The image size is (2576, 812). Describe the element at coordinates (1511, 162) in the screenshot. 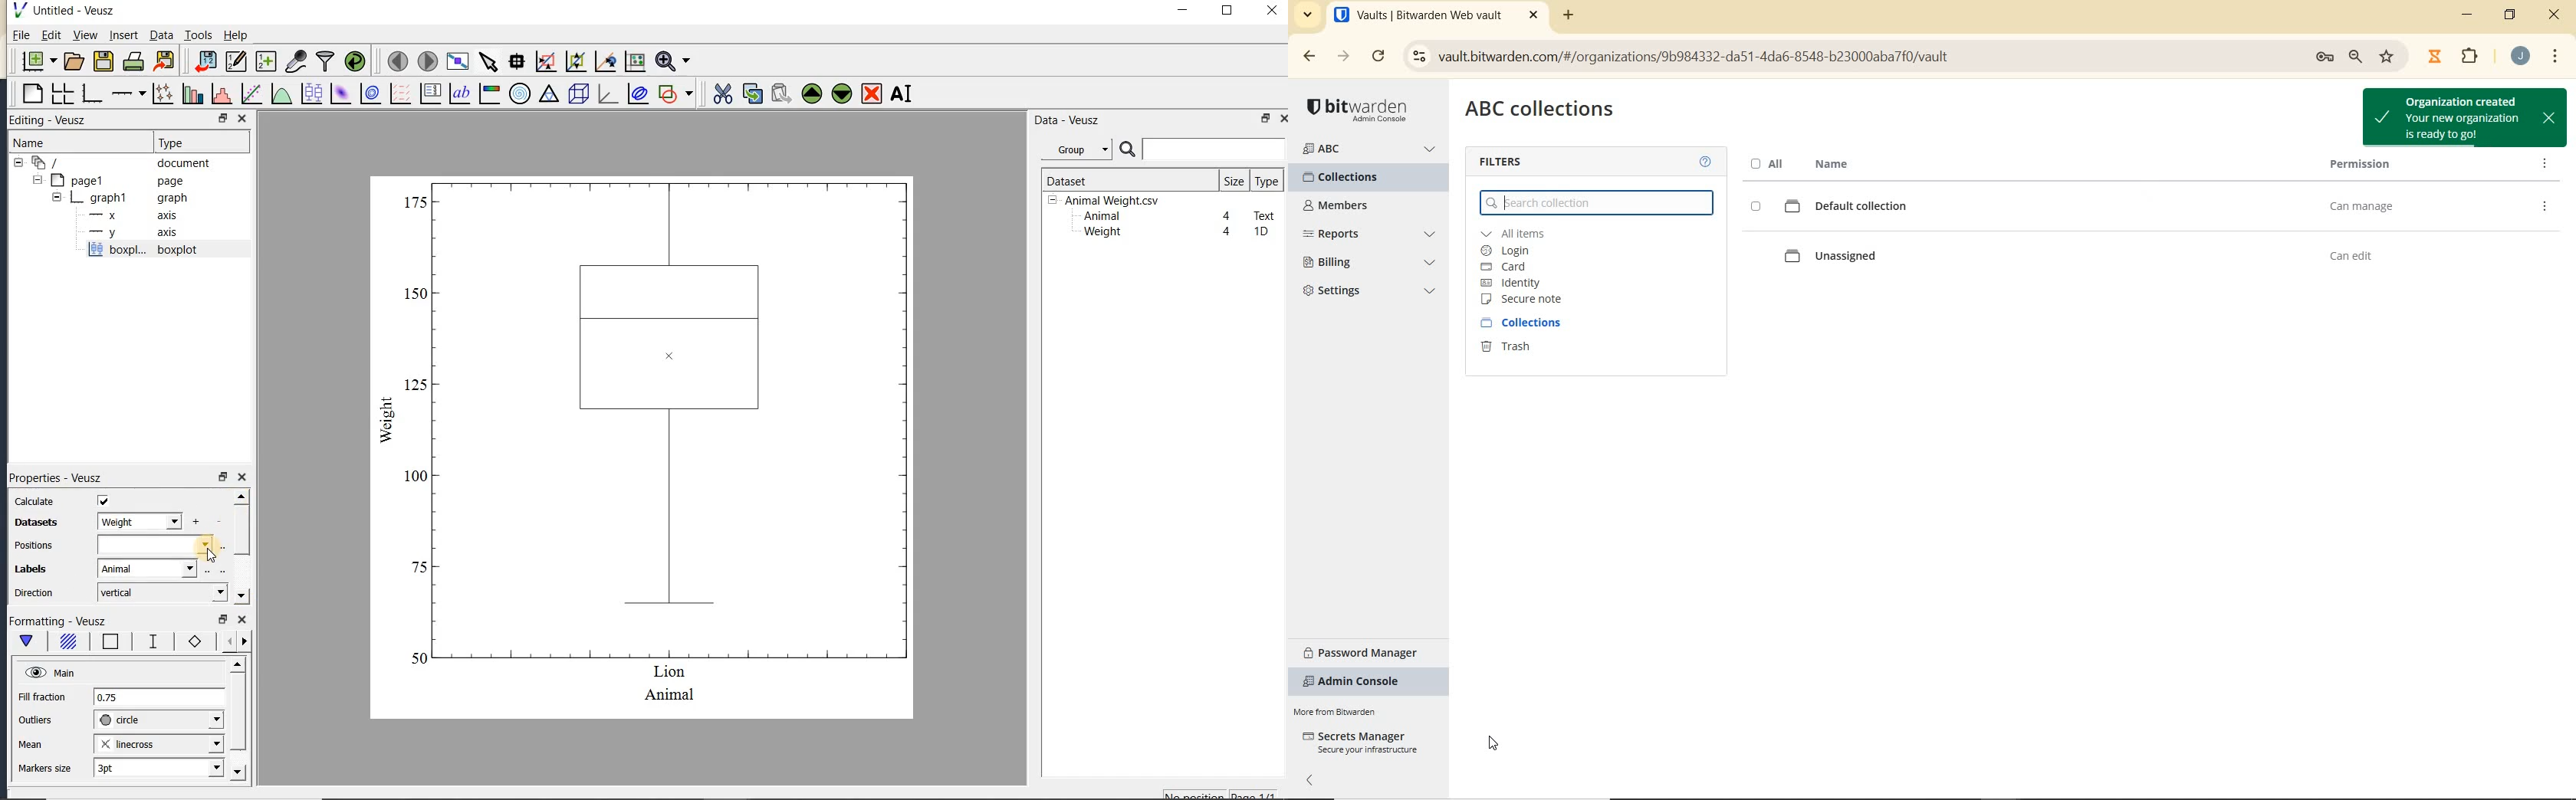

I see `filters` at that location.